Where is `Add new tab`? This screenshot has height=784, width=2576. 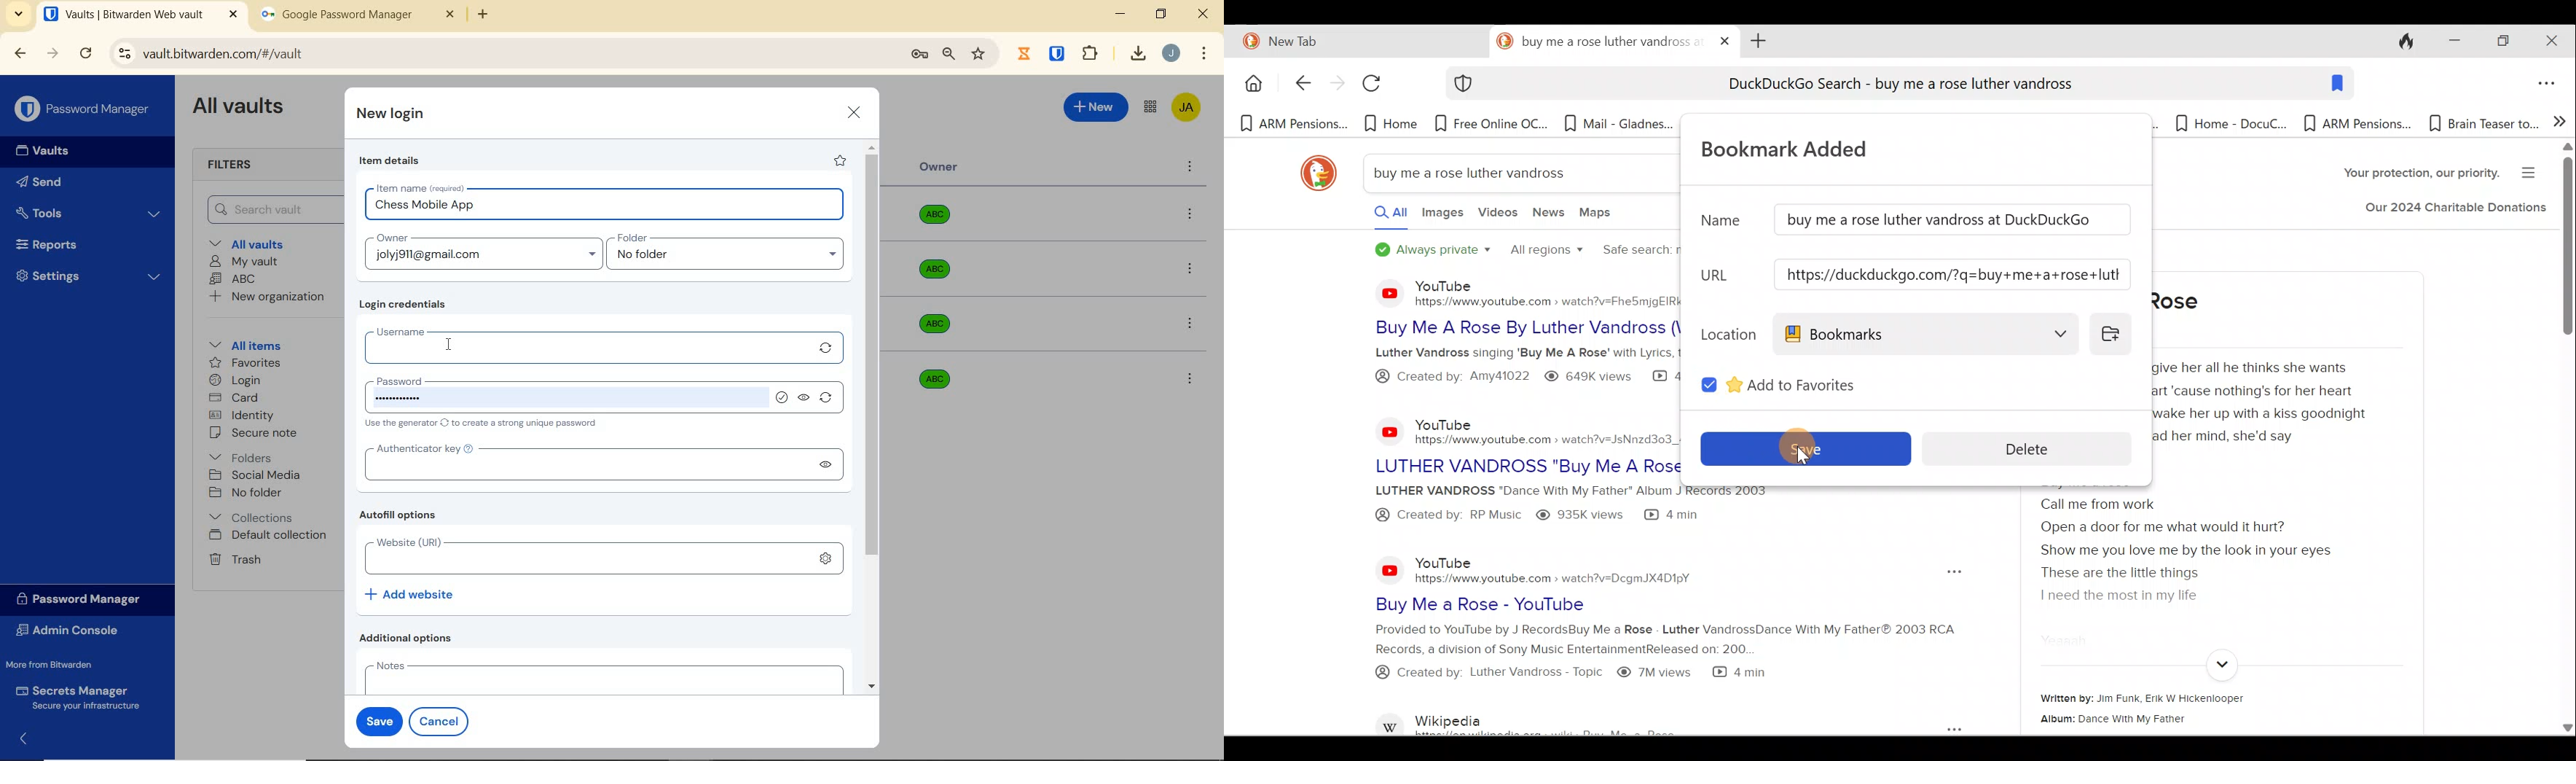
Add new tab is located at coordinates (1756, 39).